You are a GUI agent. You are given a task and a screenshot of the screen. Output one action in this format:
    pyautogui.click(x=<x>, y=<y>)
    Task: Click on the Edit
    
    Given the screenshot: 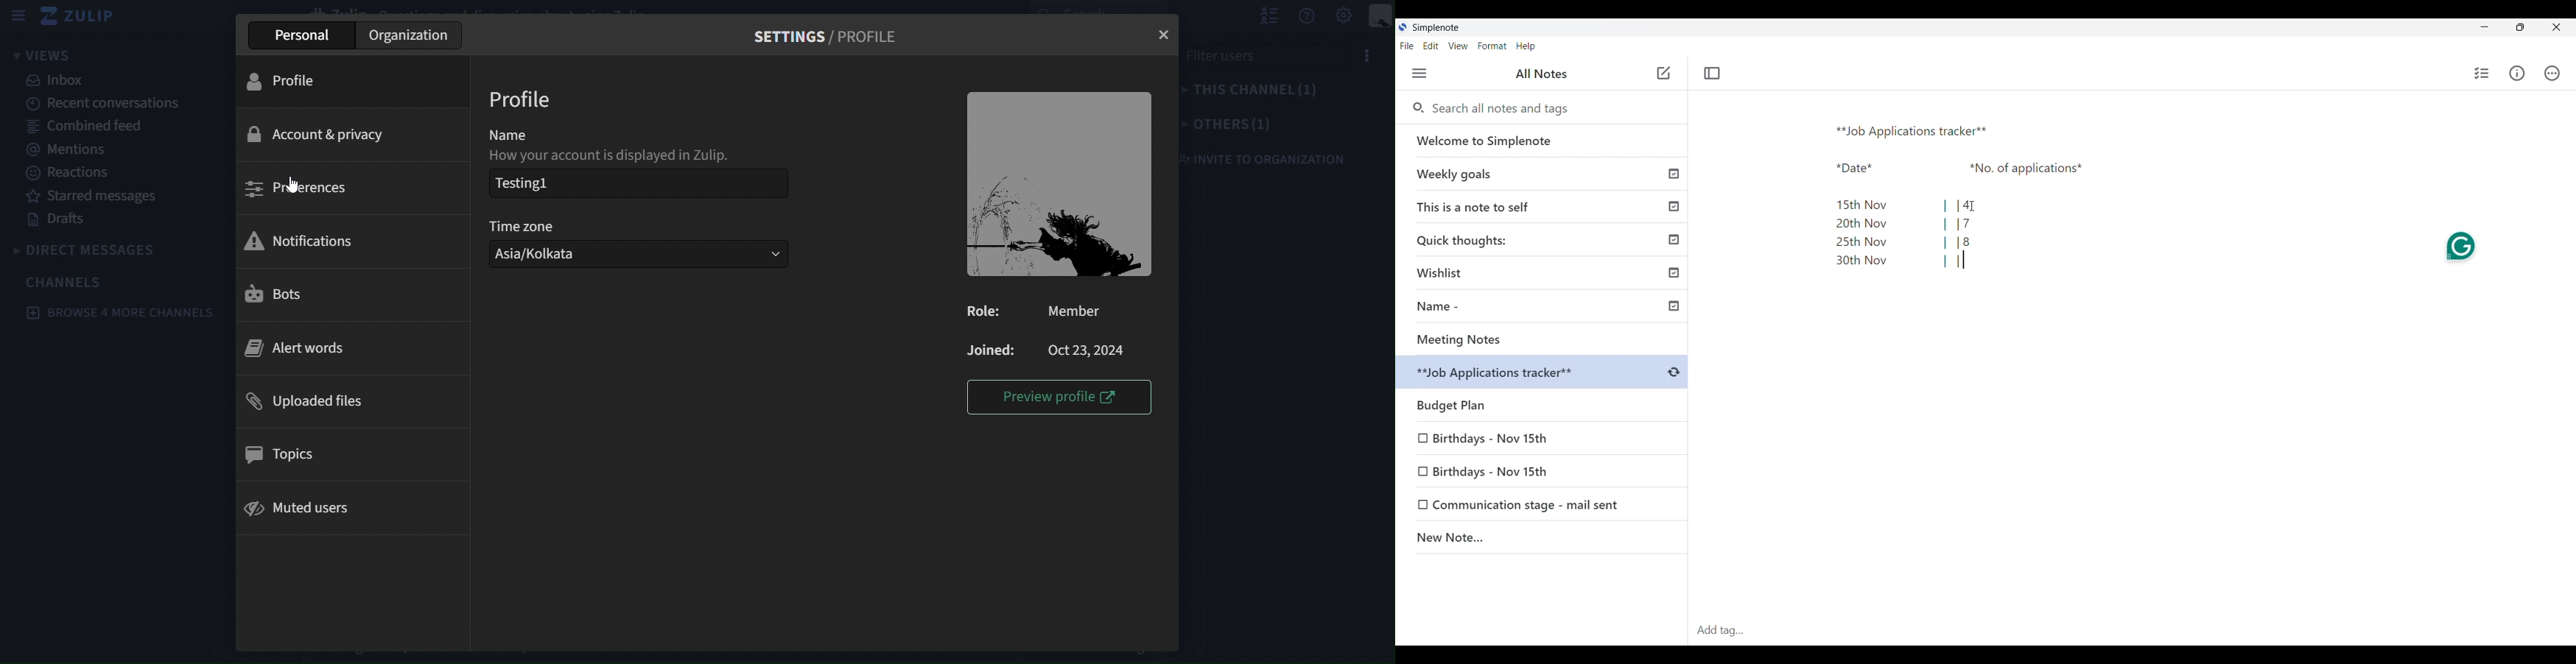 What is the action you would take?
    pyautogui.click(x=1431, y=45)
    